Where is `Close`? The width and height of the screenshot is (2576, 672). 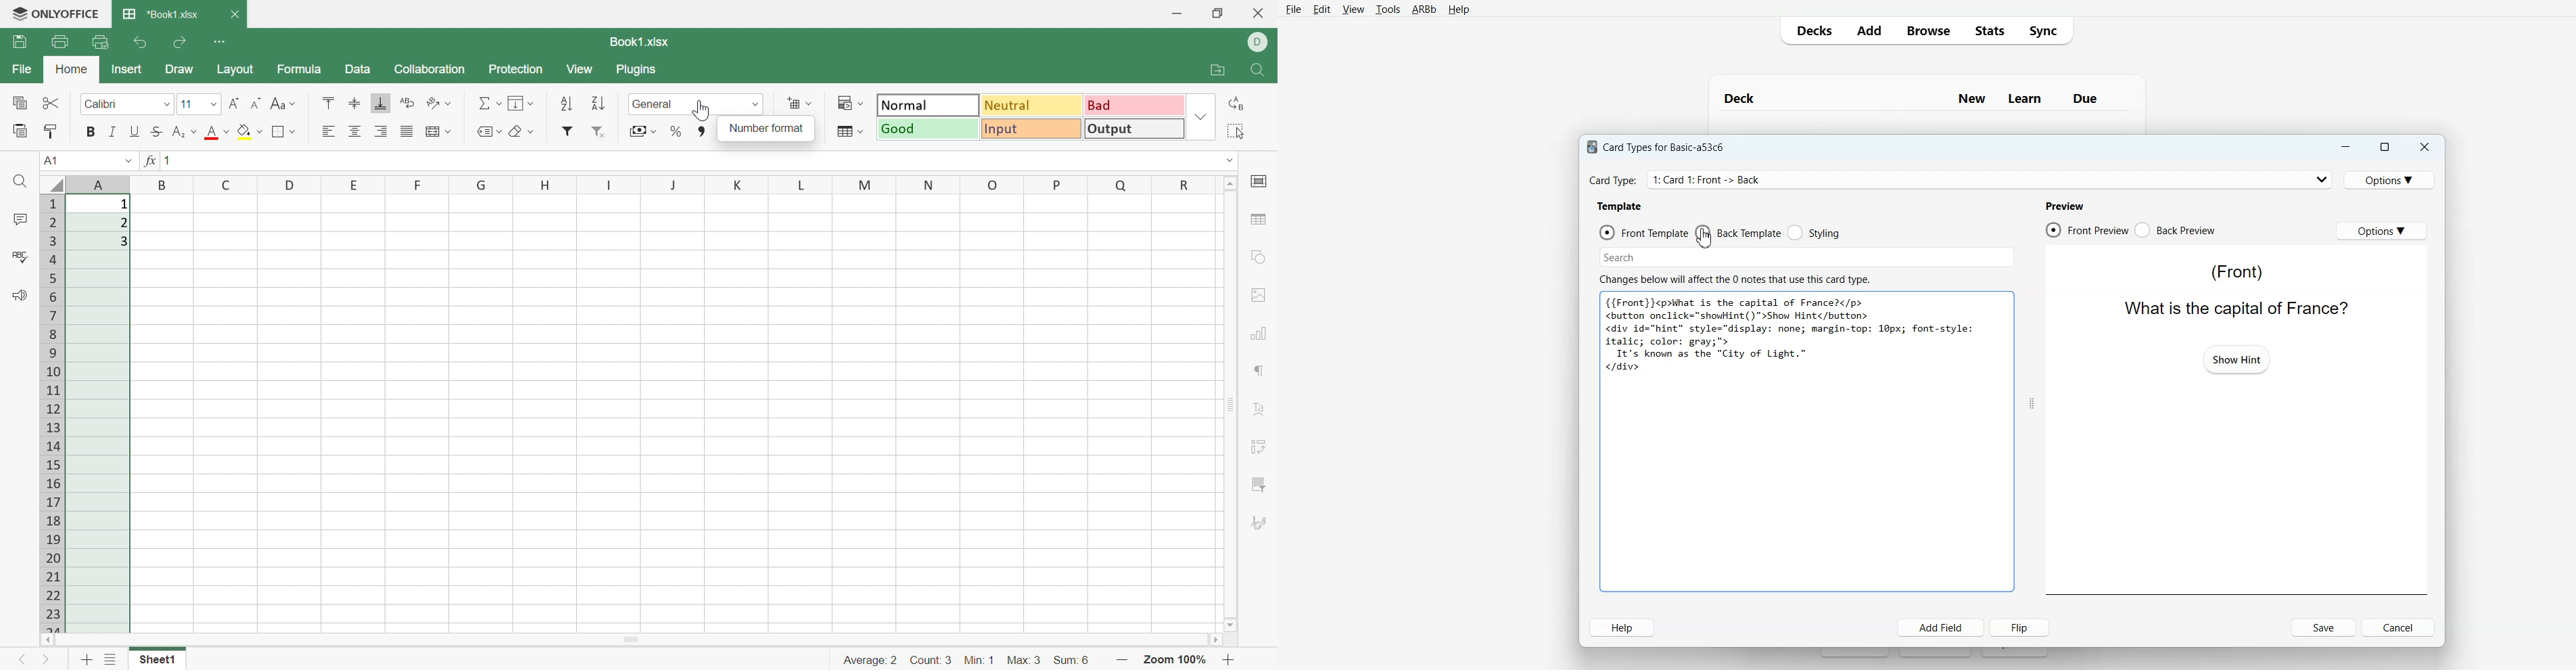 Close is located at coordinates (2424, 148).